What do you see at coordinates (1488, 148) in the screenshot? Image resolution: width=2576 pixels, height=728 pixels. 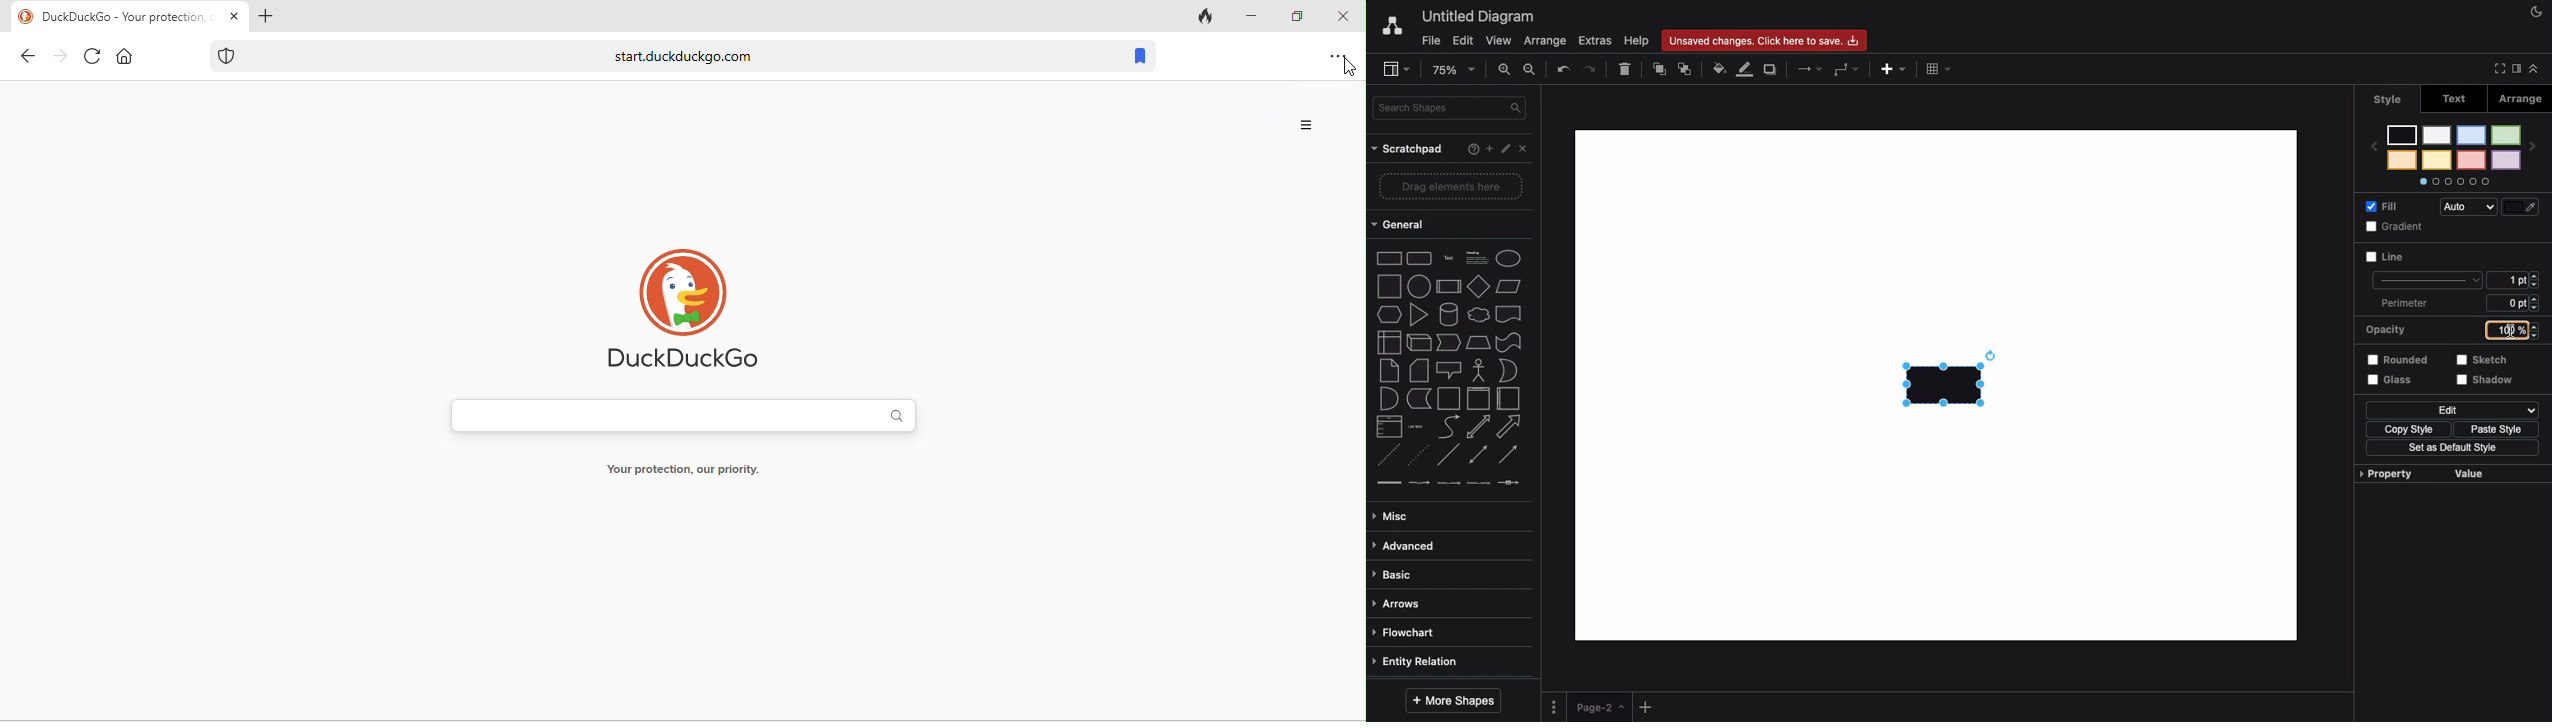 I see `Add` at bounding box center [1488, 148].